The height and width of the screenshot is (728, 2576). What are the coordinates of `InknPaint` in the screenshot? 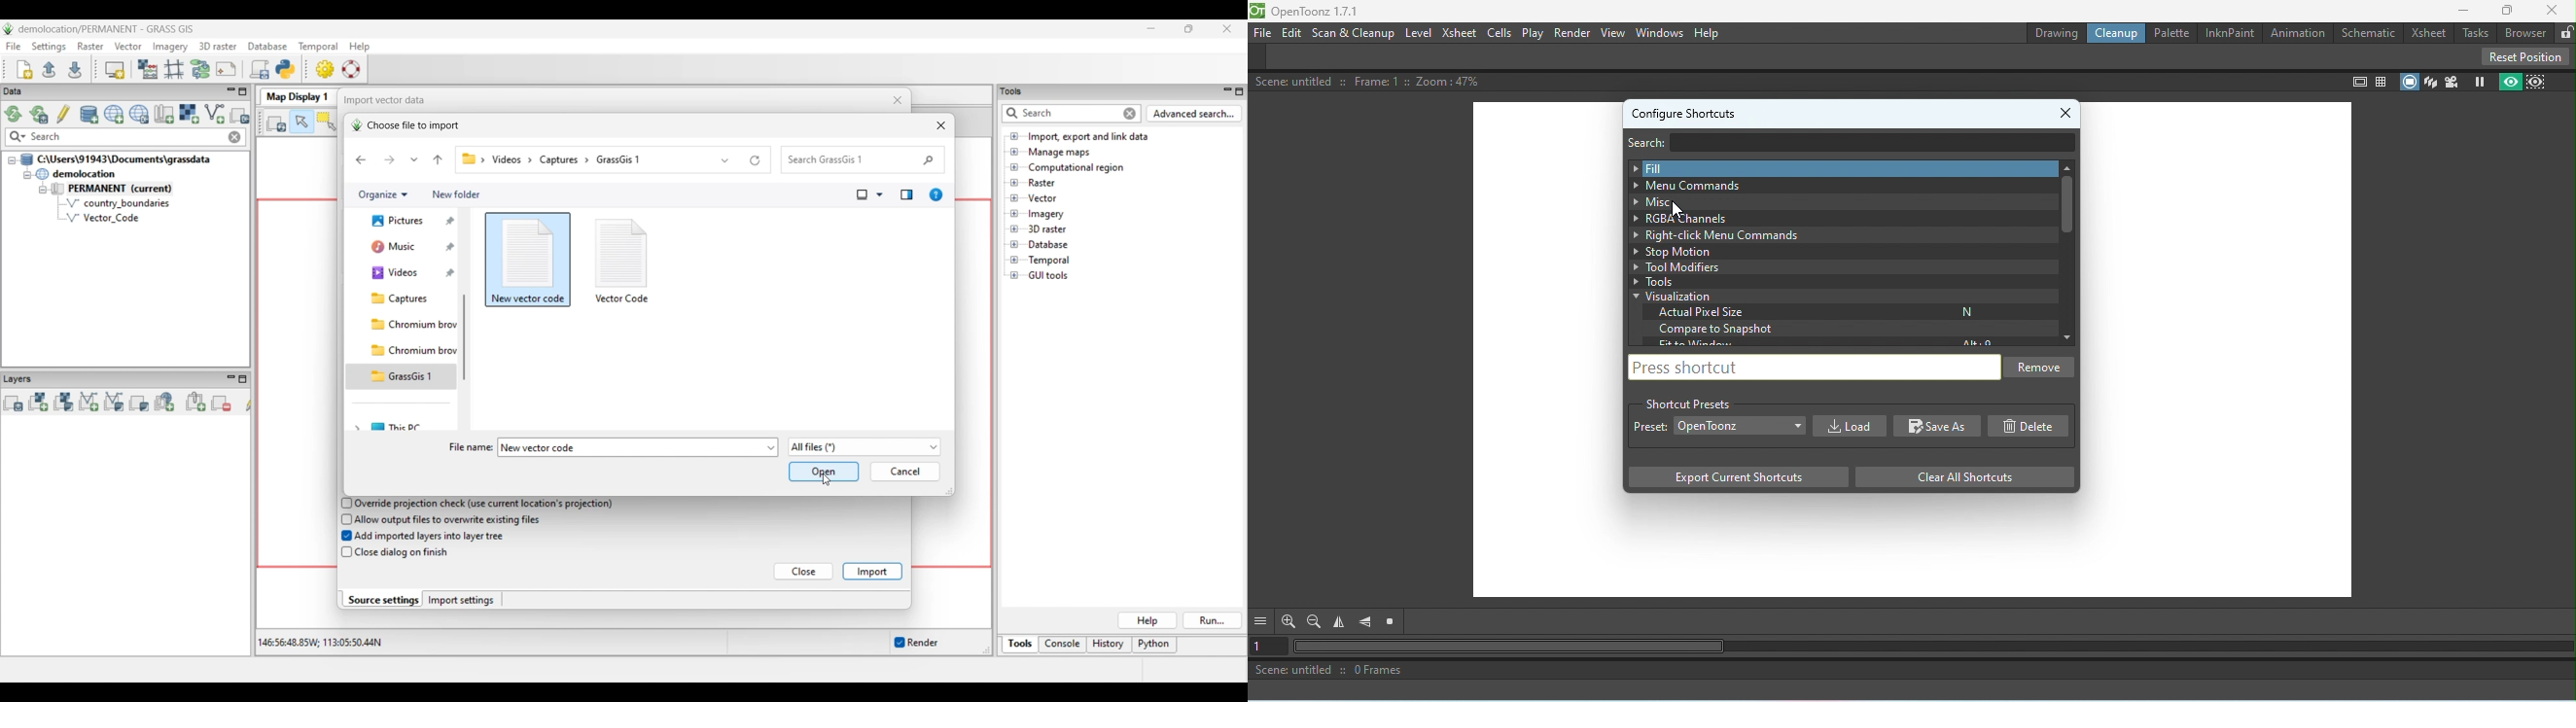 It's located at (2228, 33).